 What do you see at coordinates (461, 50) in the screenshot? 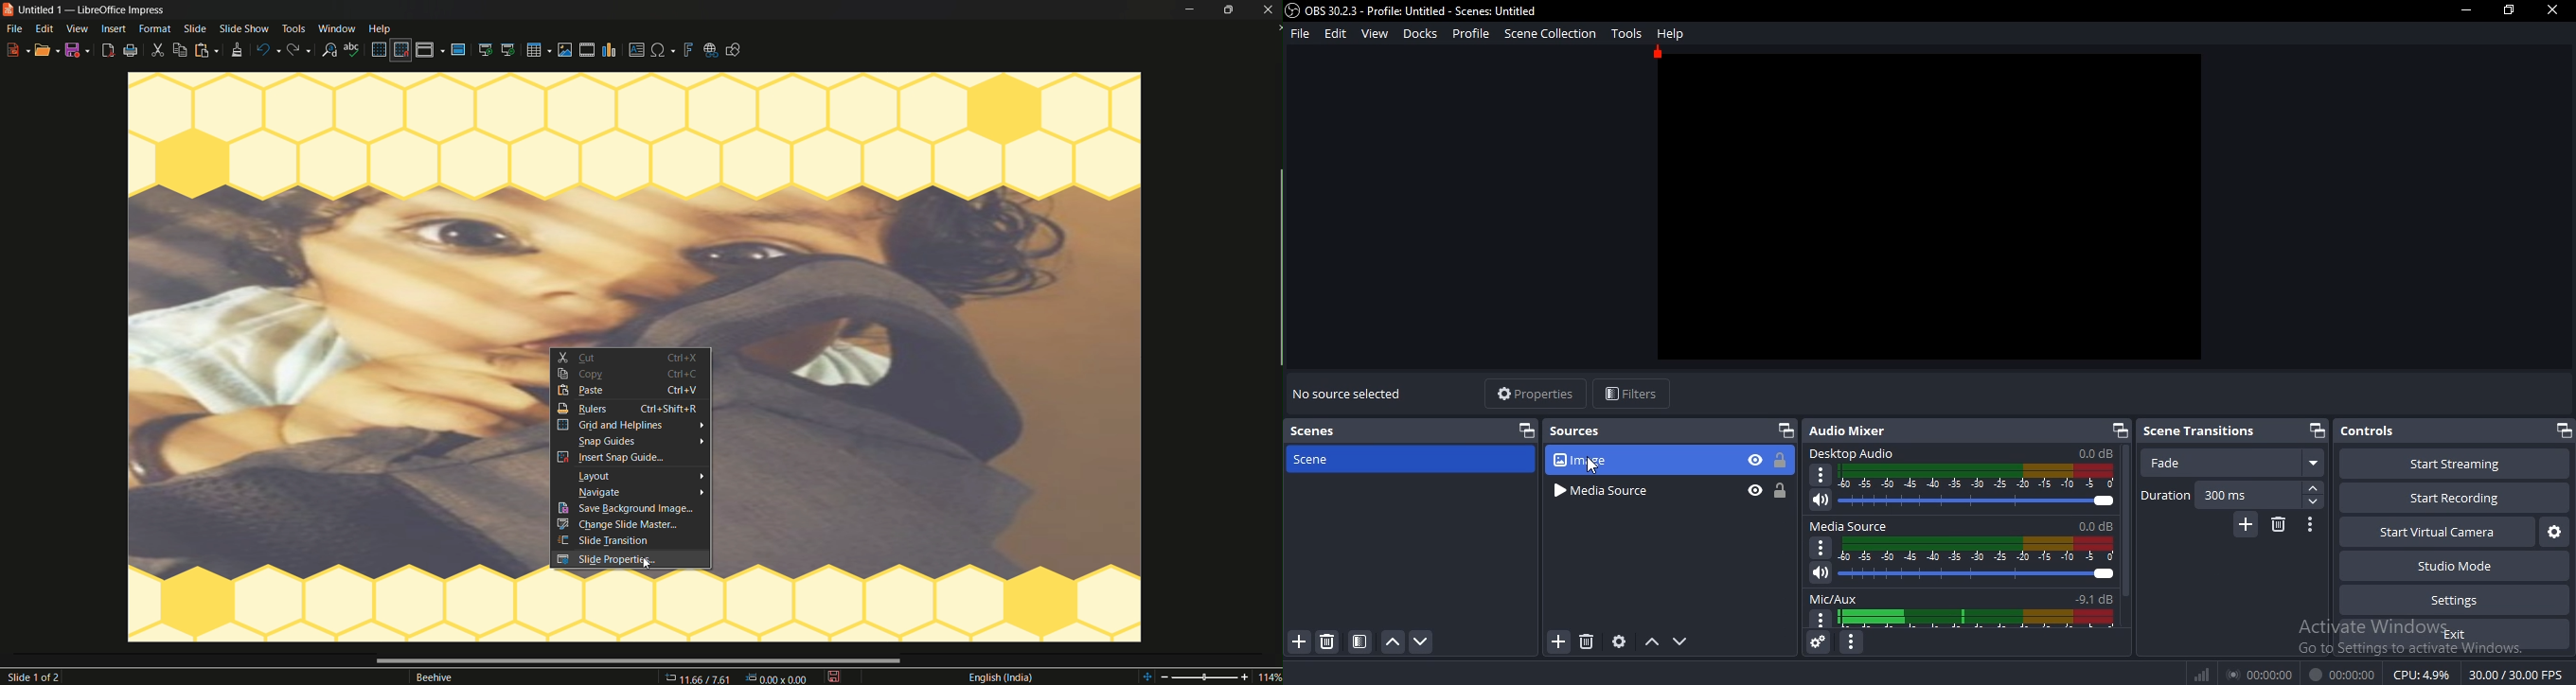
I see `master slide` at bounding box center [461, 50].